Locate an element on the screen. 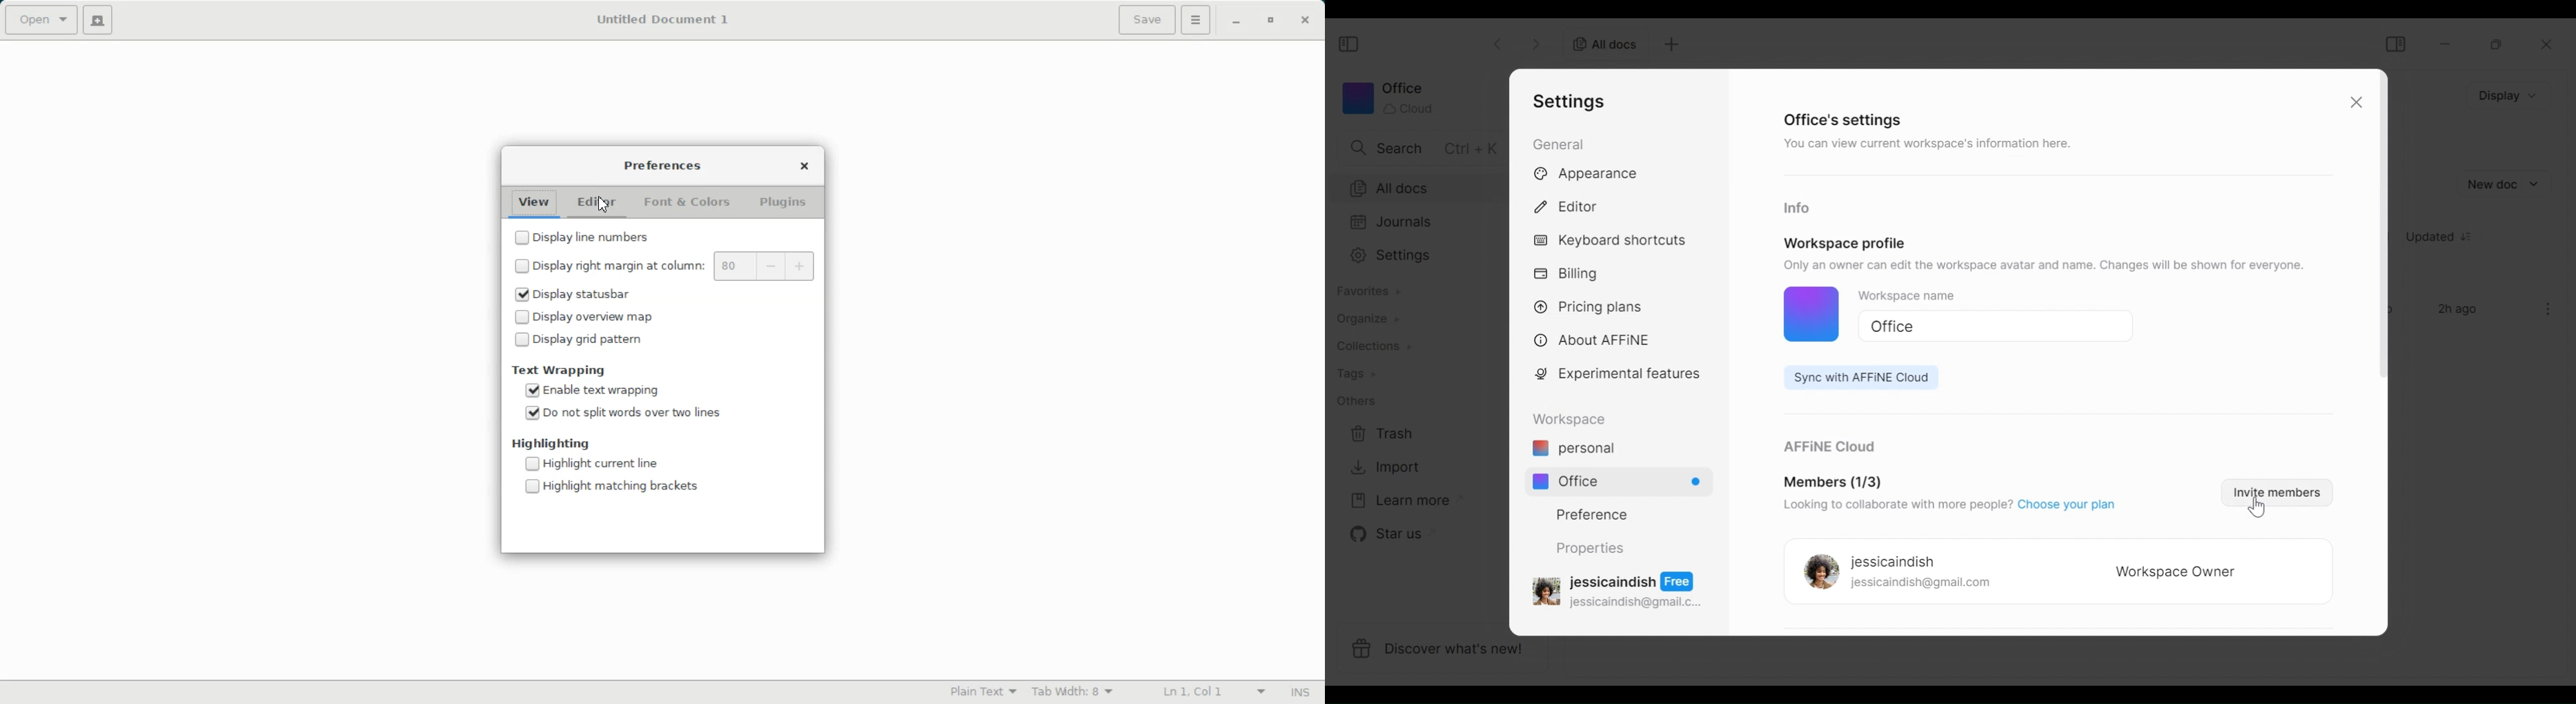 The height and width of the screenshot is (728, 2576). Workspace name is located at coordinates (1921, 298).